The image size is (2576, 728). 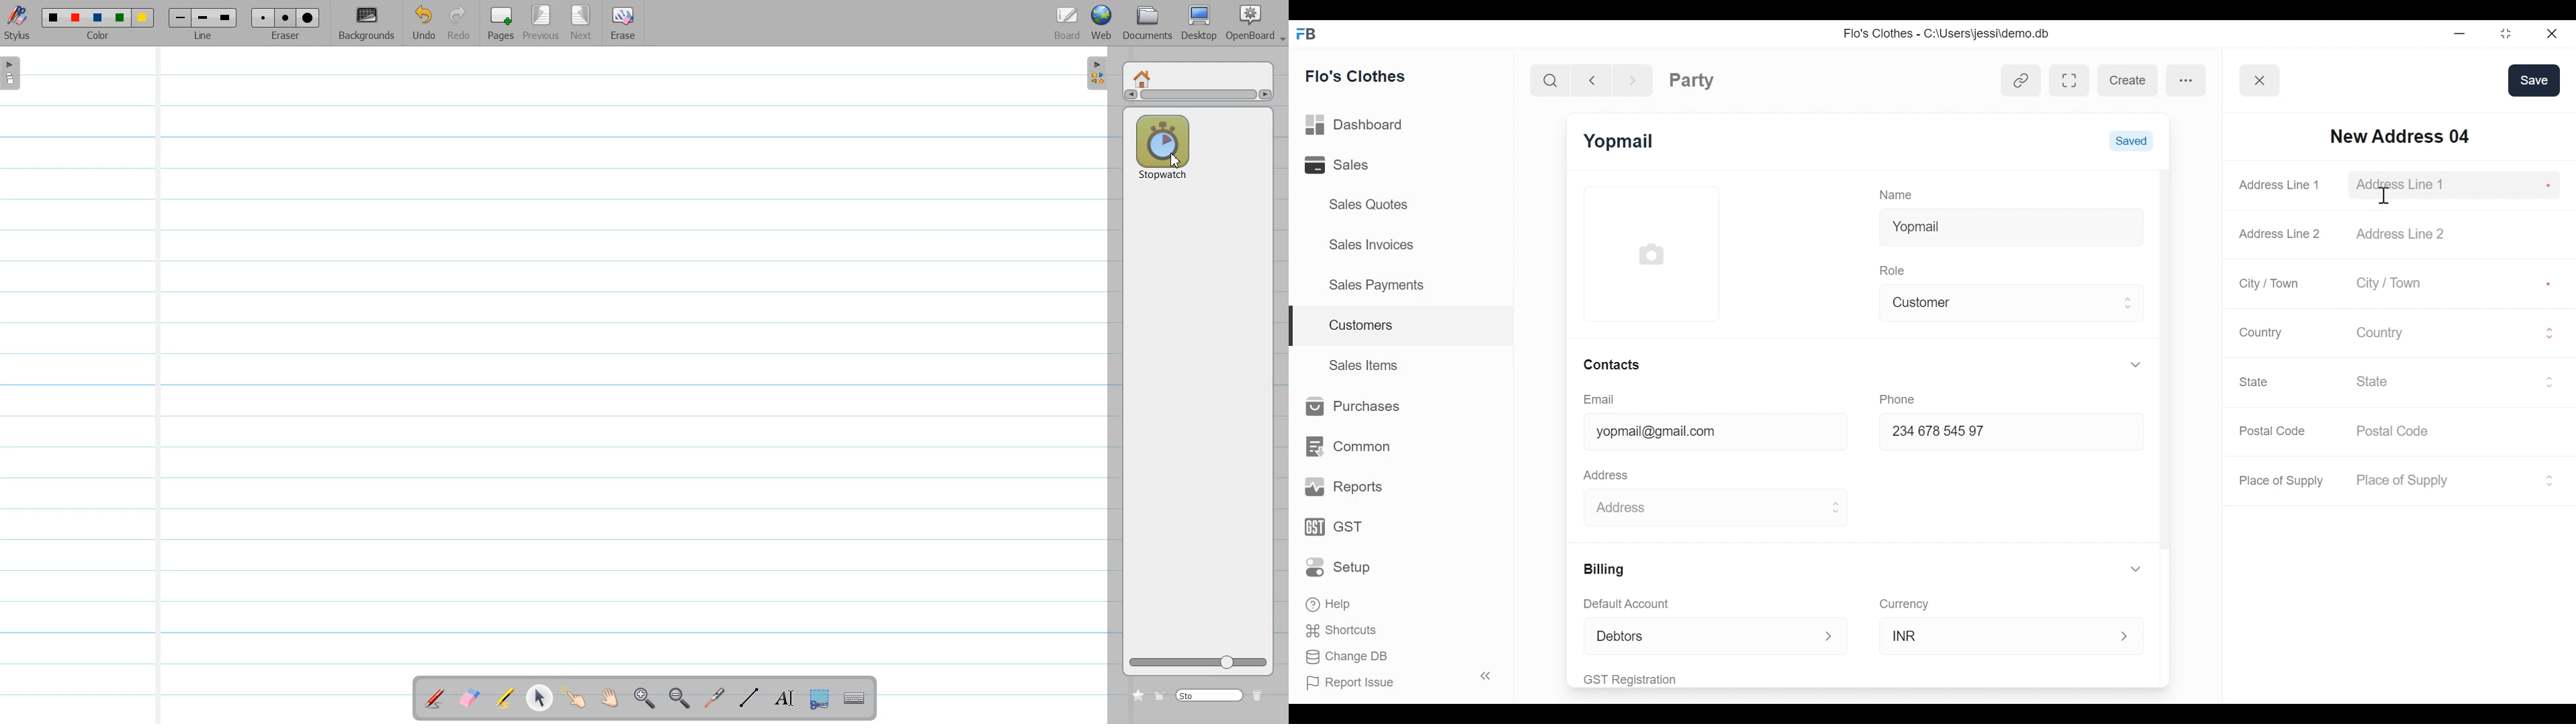 I want to click on , so click(x=2260, y=80).